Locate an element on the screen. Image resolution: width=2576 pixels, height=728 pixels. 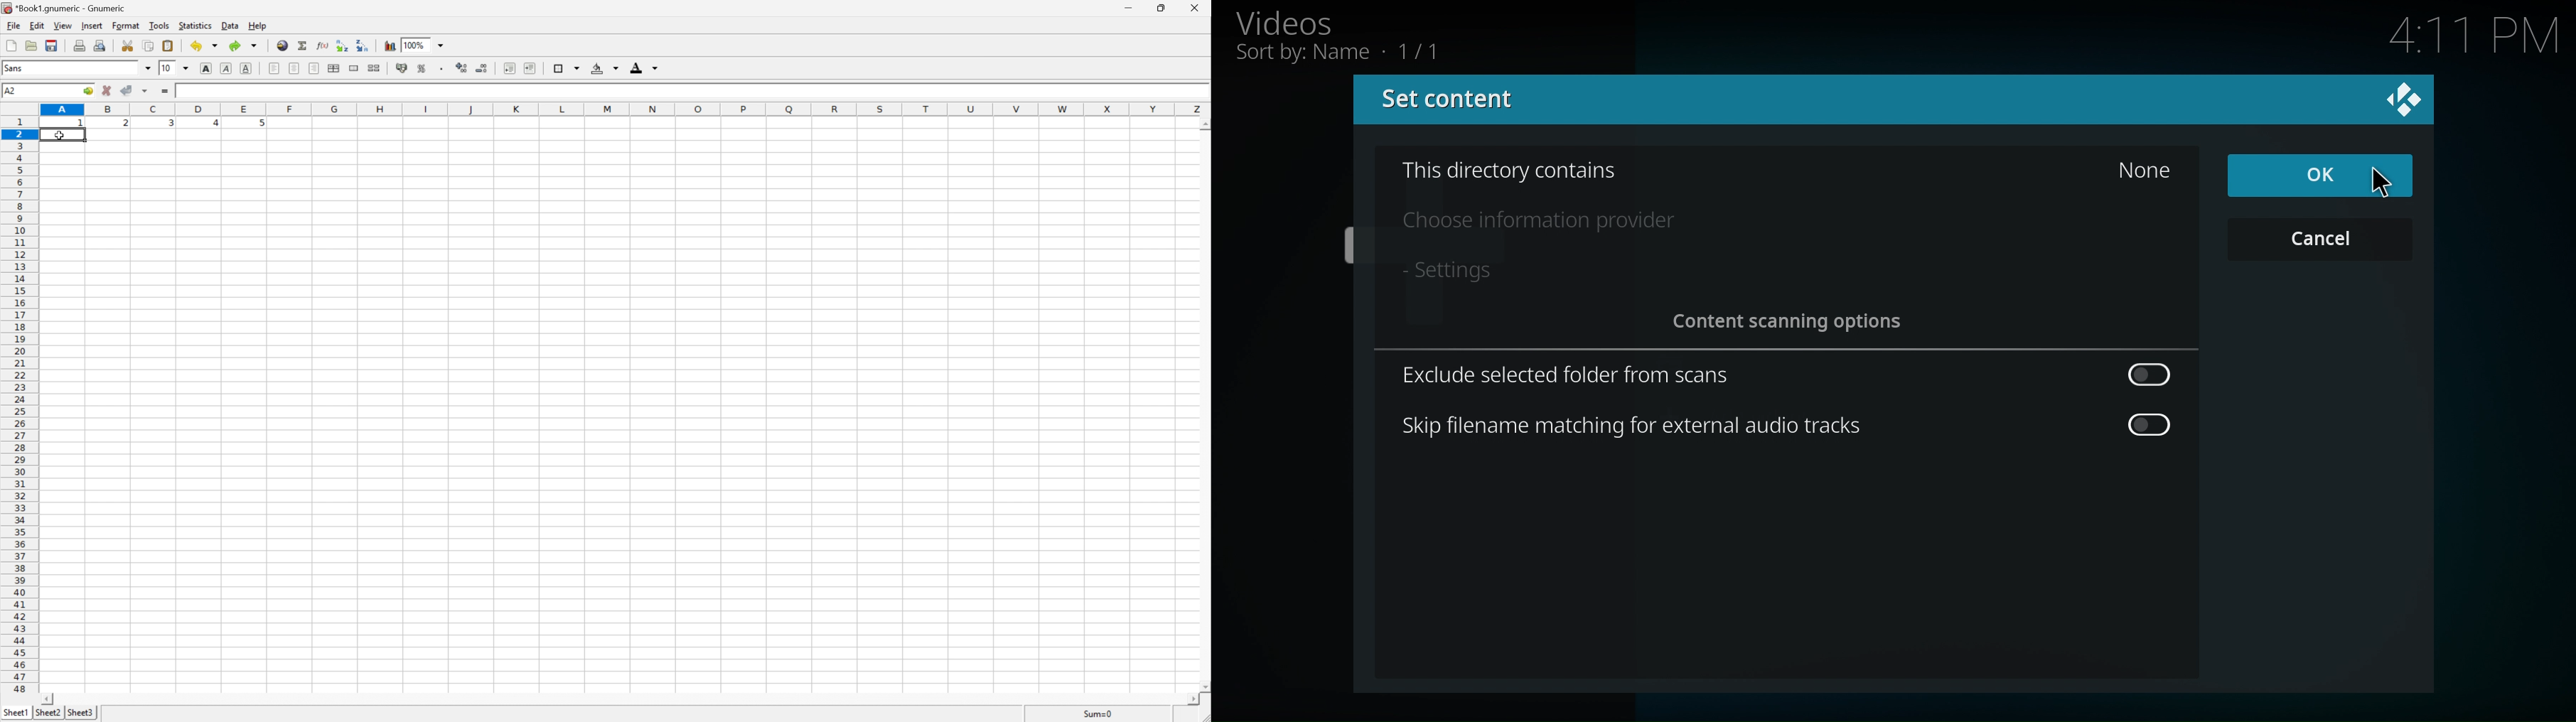
Sort the selected region in descending order based on the first column selected is located at coordinates (363, 45).